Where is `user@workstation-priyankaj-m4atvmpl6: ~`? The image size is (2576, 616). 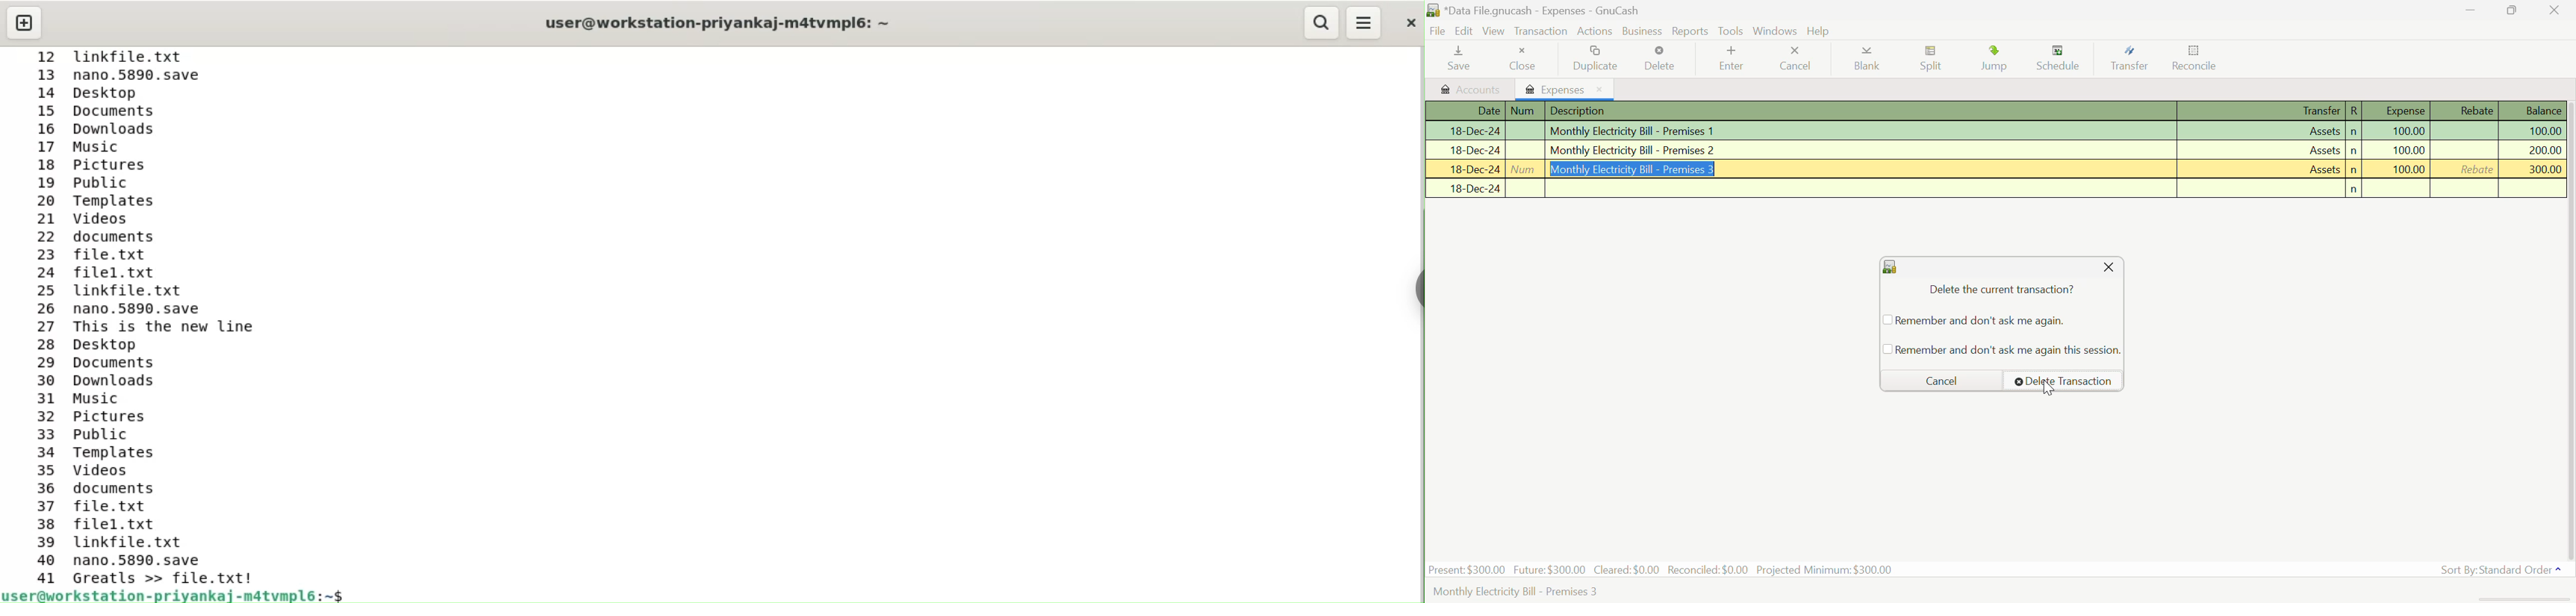 user@workstation-priyankaj-m4atvmpl6: ~ is located at coordinates (719, 20).